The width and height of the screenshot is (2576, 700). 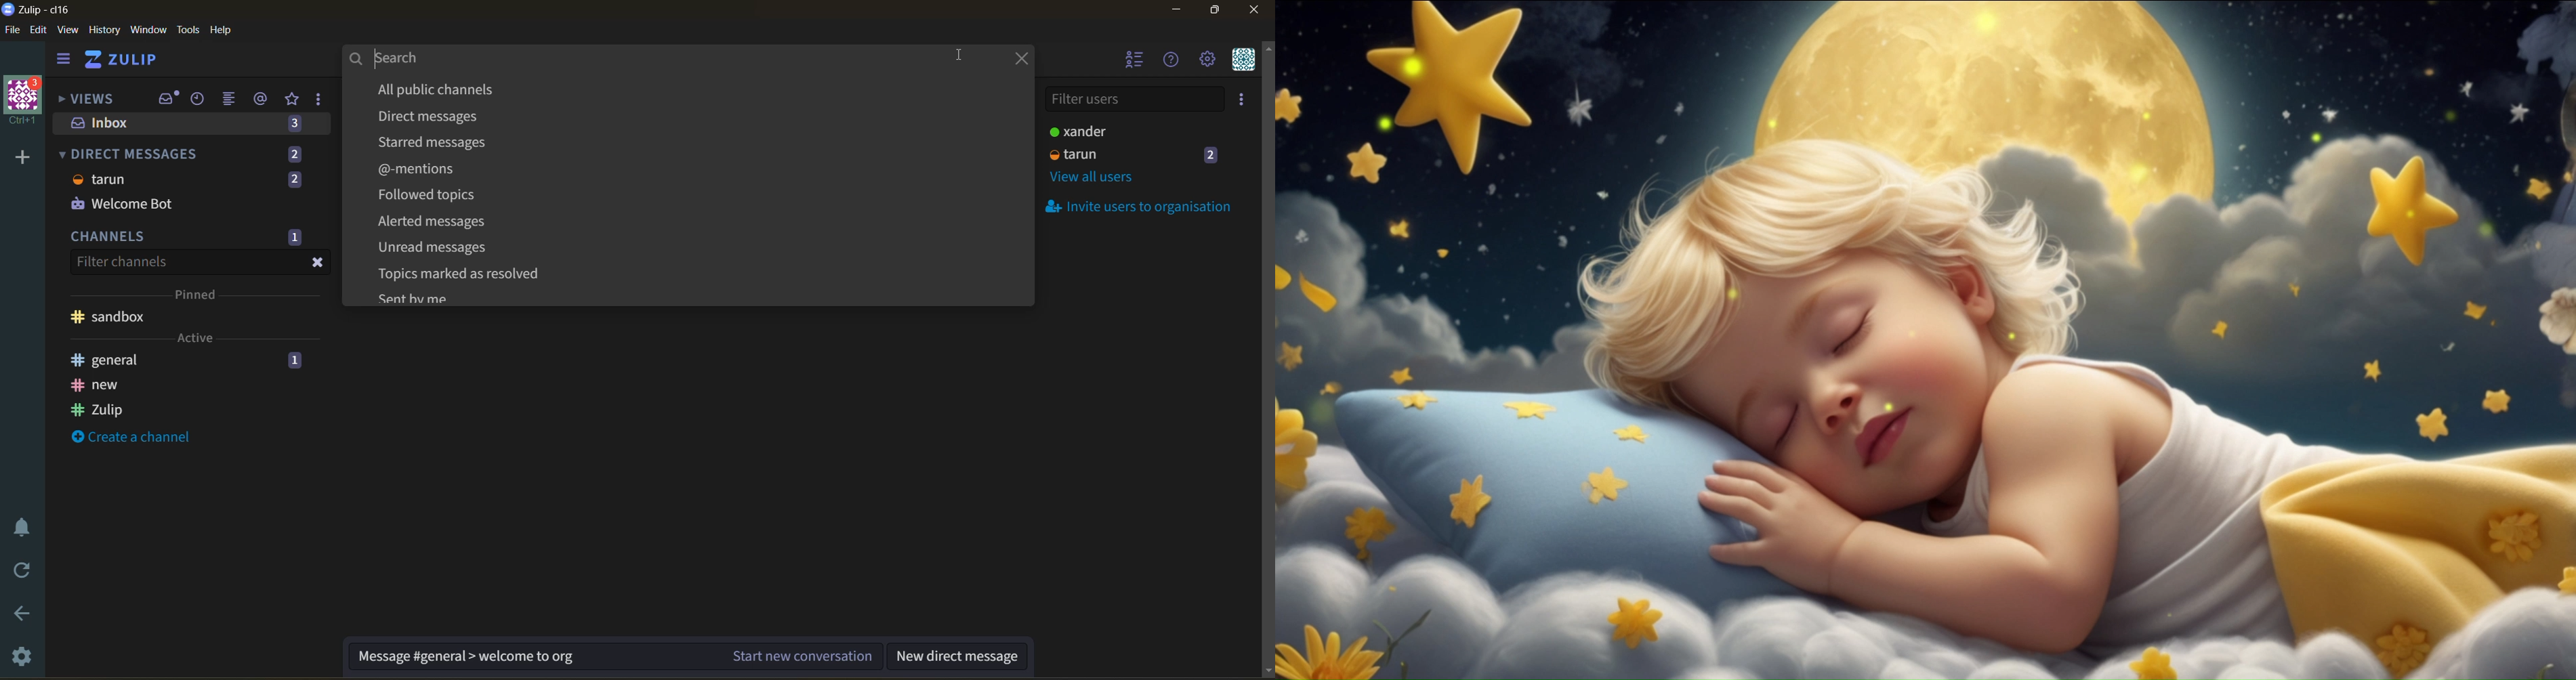 I want to click on add a new organisation, so click(x=23, y=157).